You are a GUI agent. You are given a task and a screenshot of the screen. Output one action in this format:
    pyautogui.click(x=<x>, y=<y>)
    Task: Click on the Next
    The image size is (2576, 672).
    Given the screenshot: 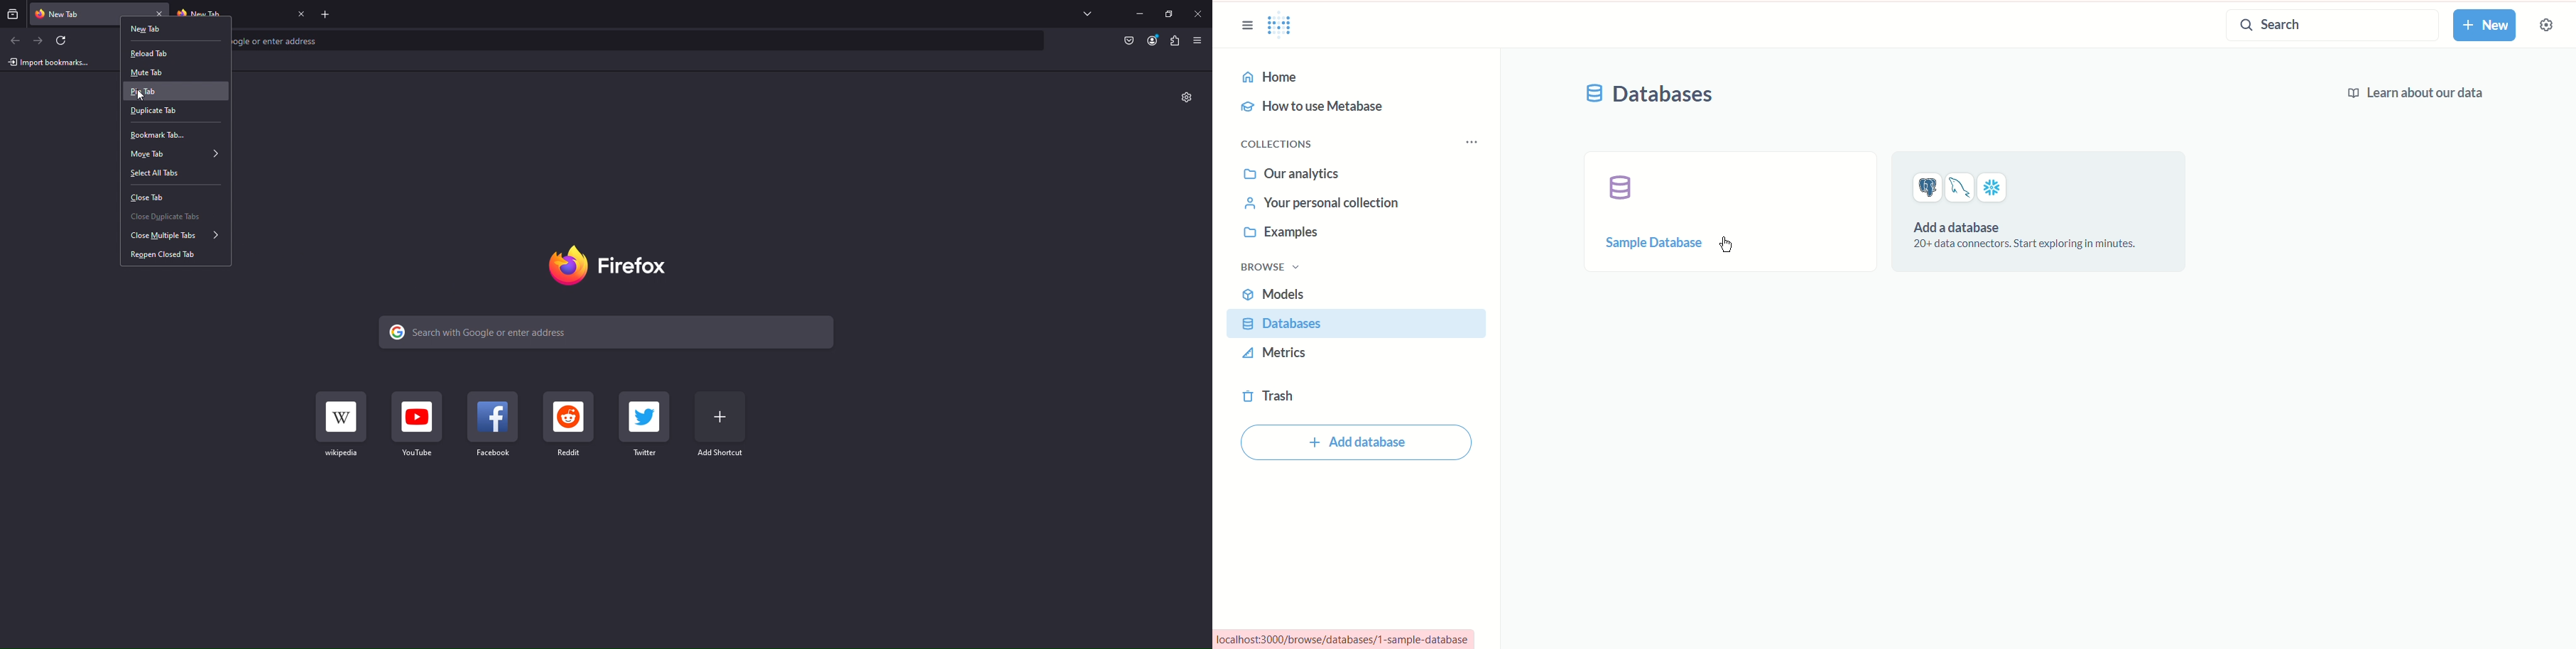 What is the action you would take?
    pyautogui.click(x=40, y=41)
    